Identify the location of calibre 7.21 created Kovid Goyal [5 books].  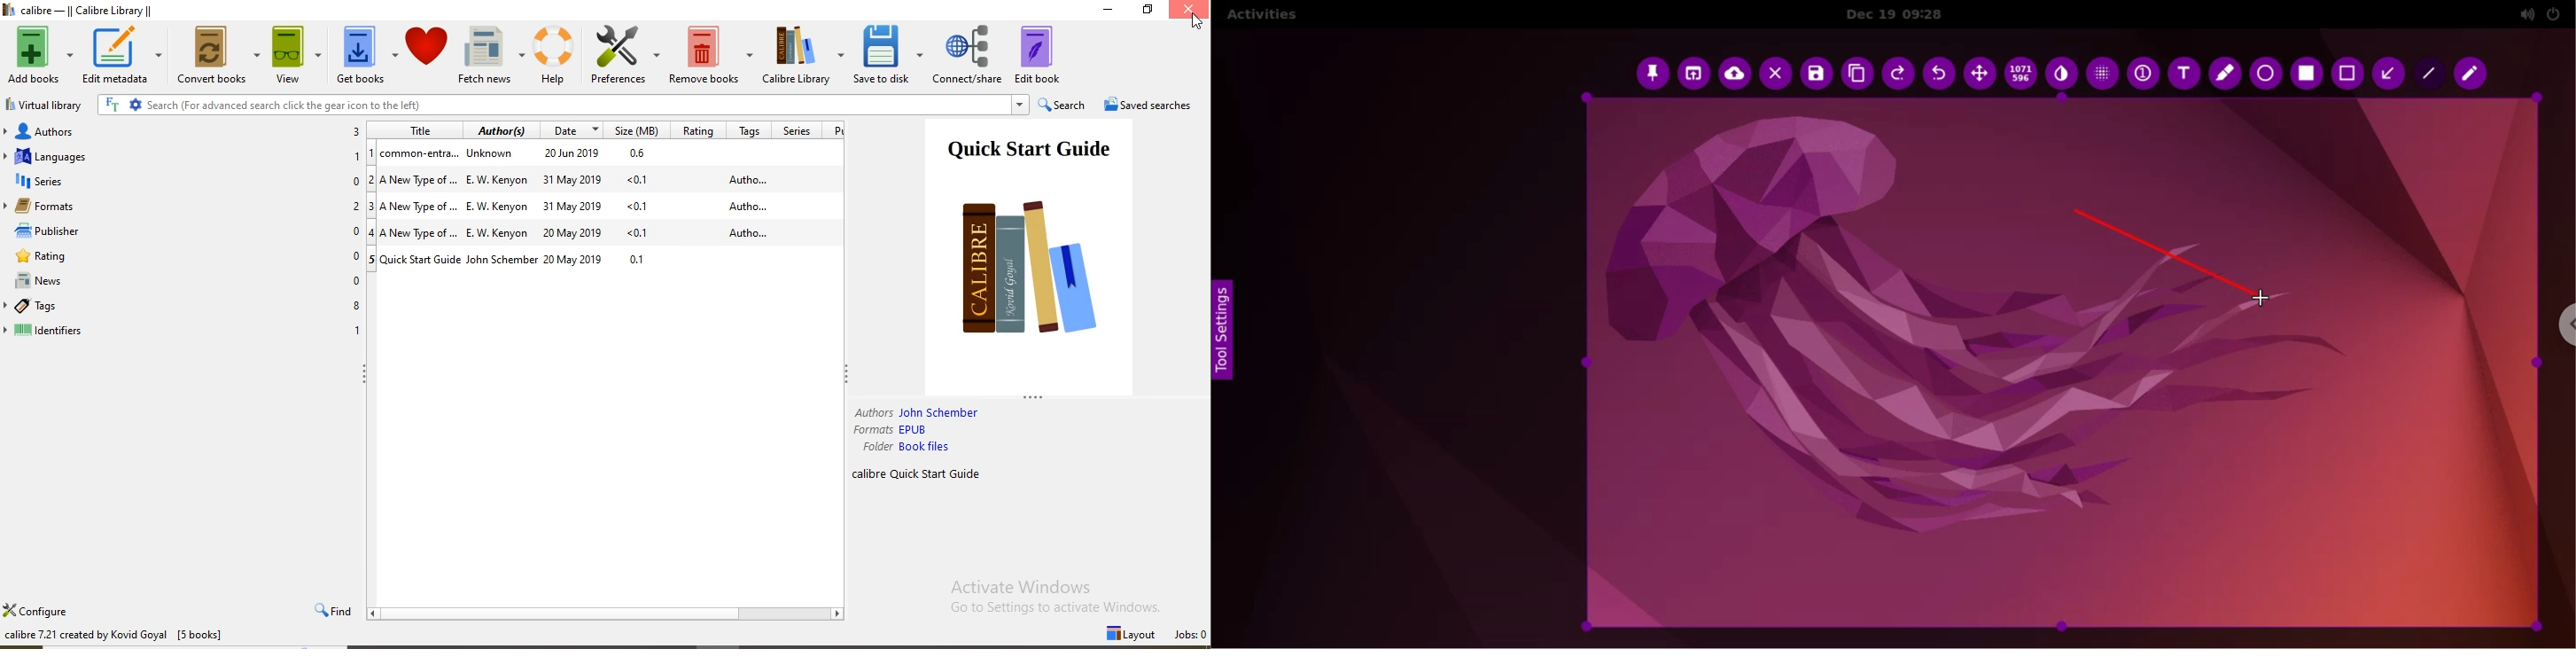
(113, 633).